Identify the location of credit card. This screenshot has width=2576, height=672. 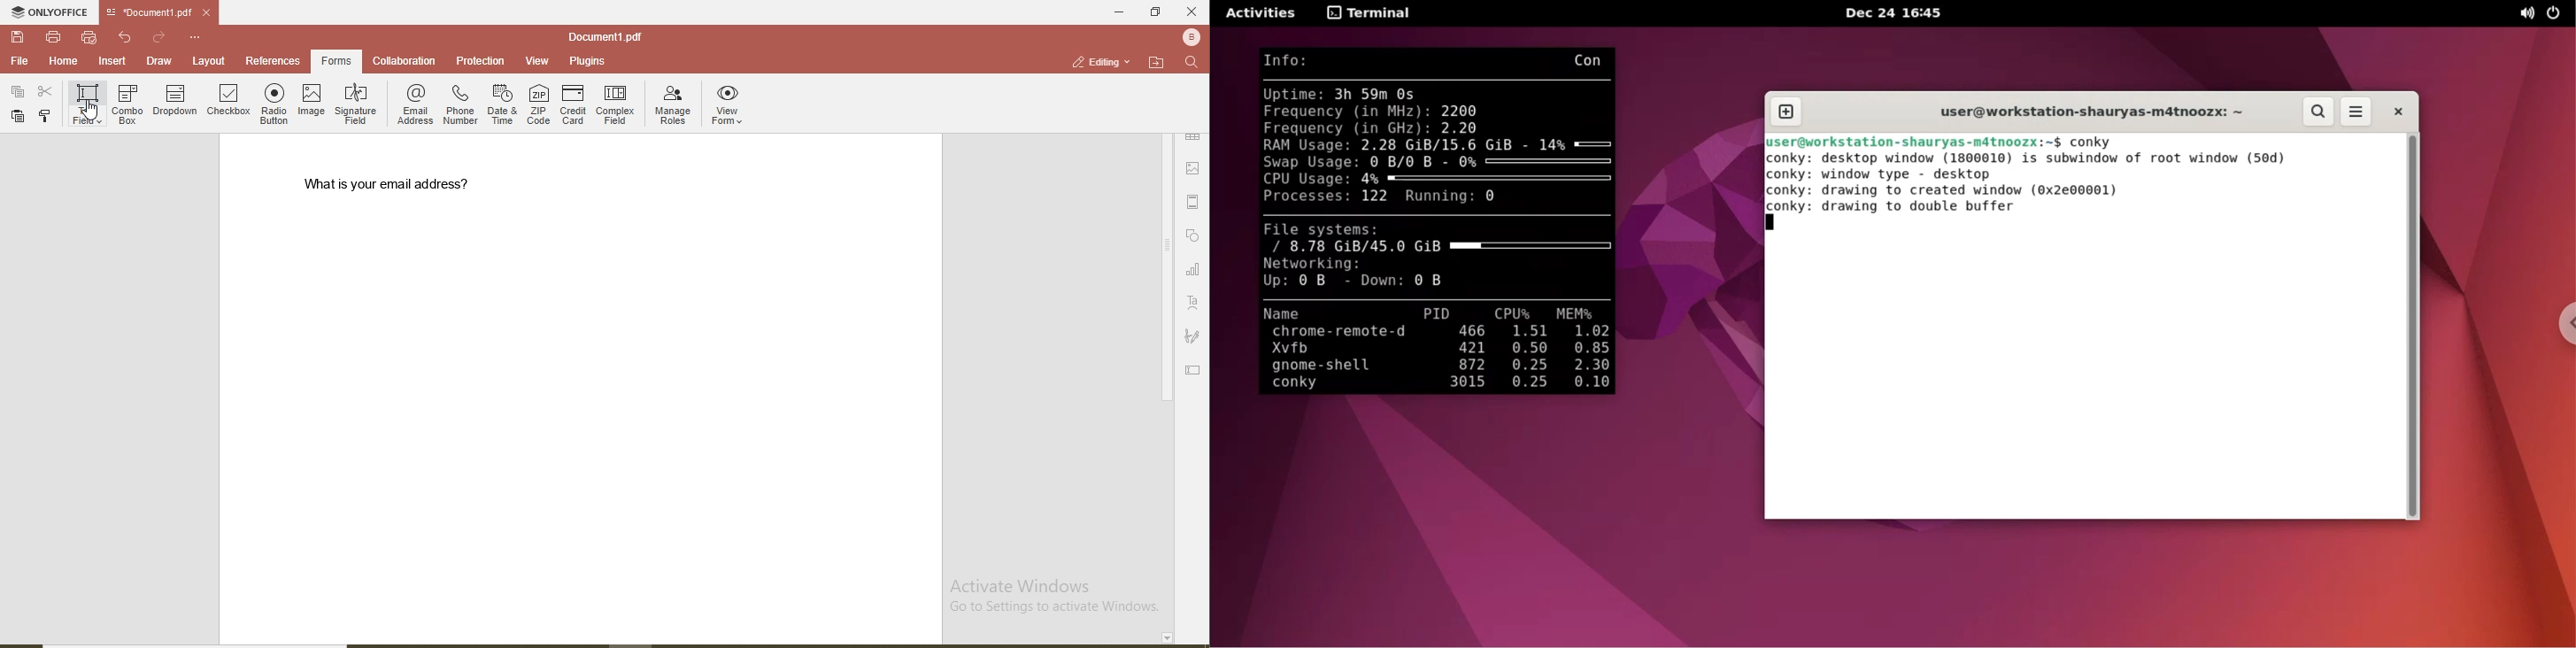
(574, 104).